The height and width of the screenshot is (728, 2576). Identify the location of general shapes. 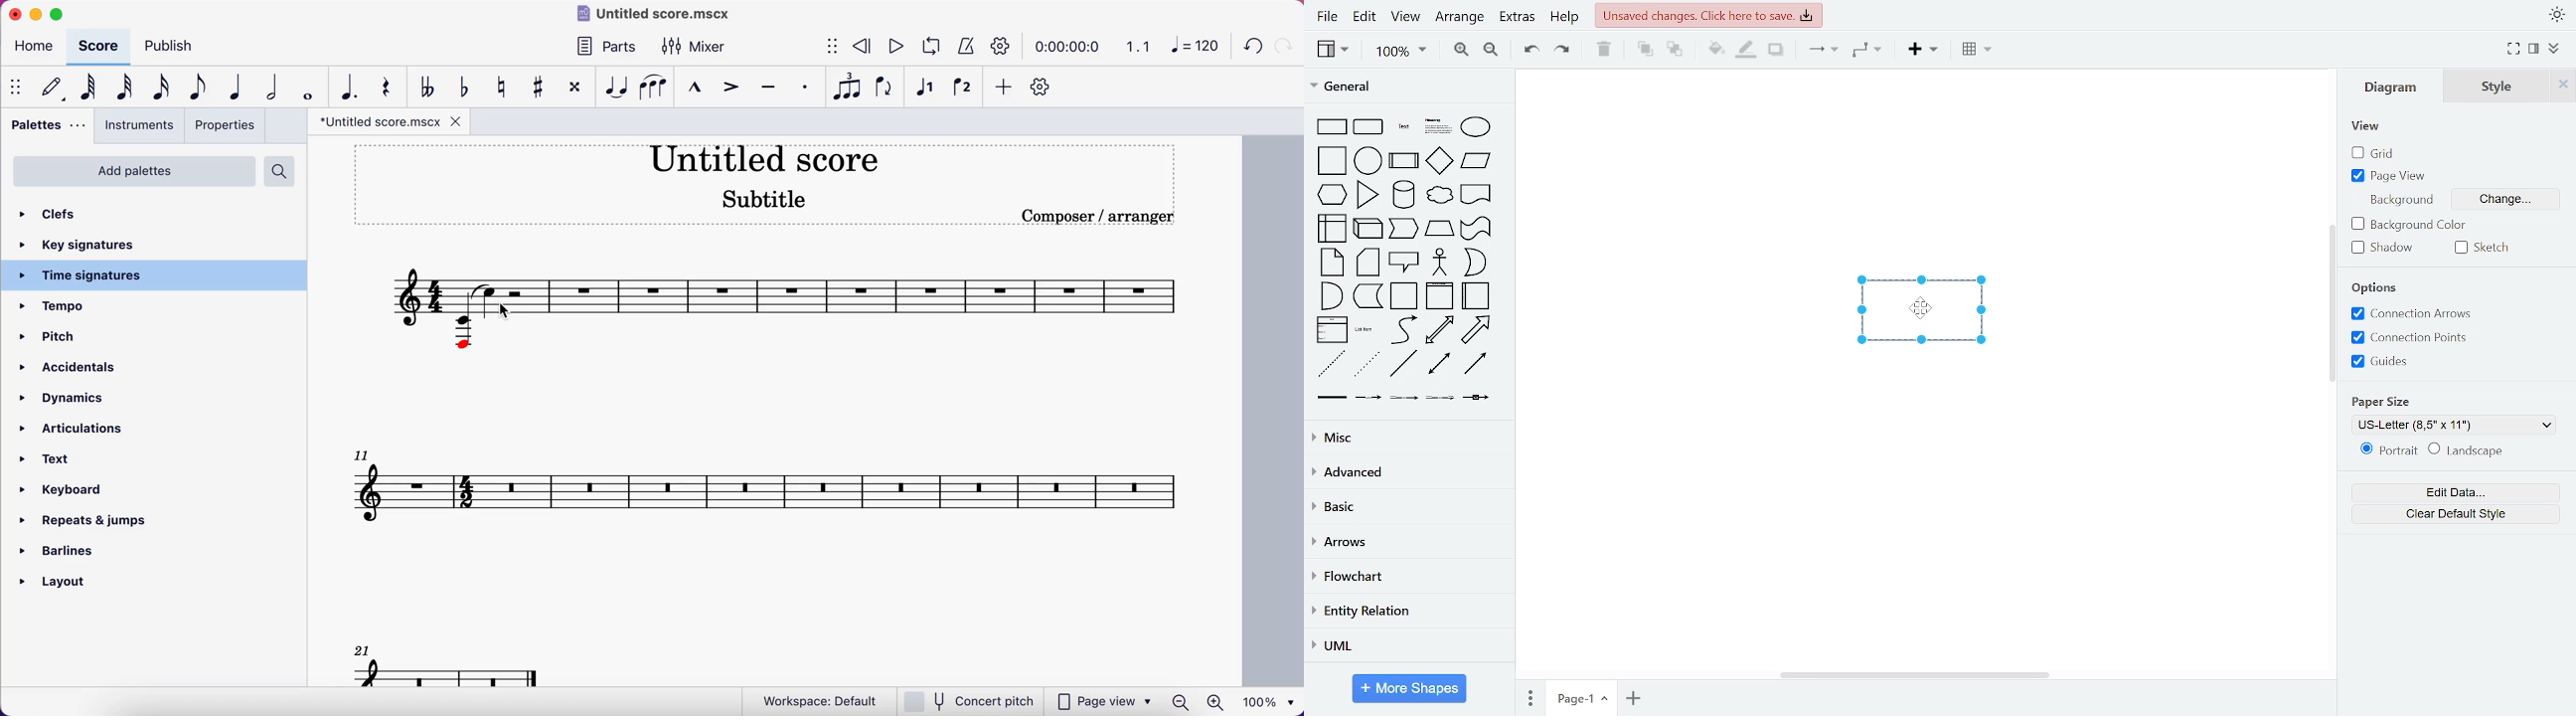
(1404, 296).